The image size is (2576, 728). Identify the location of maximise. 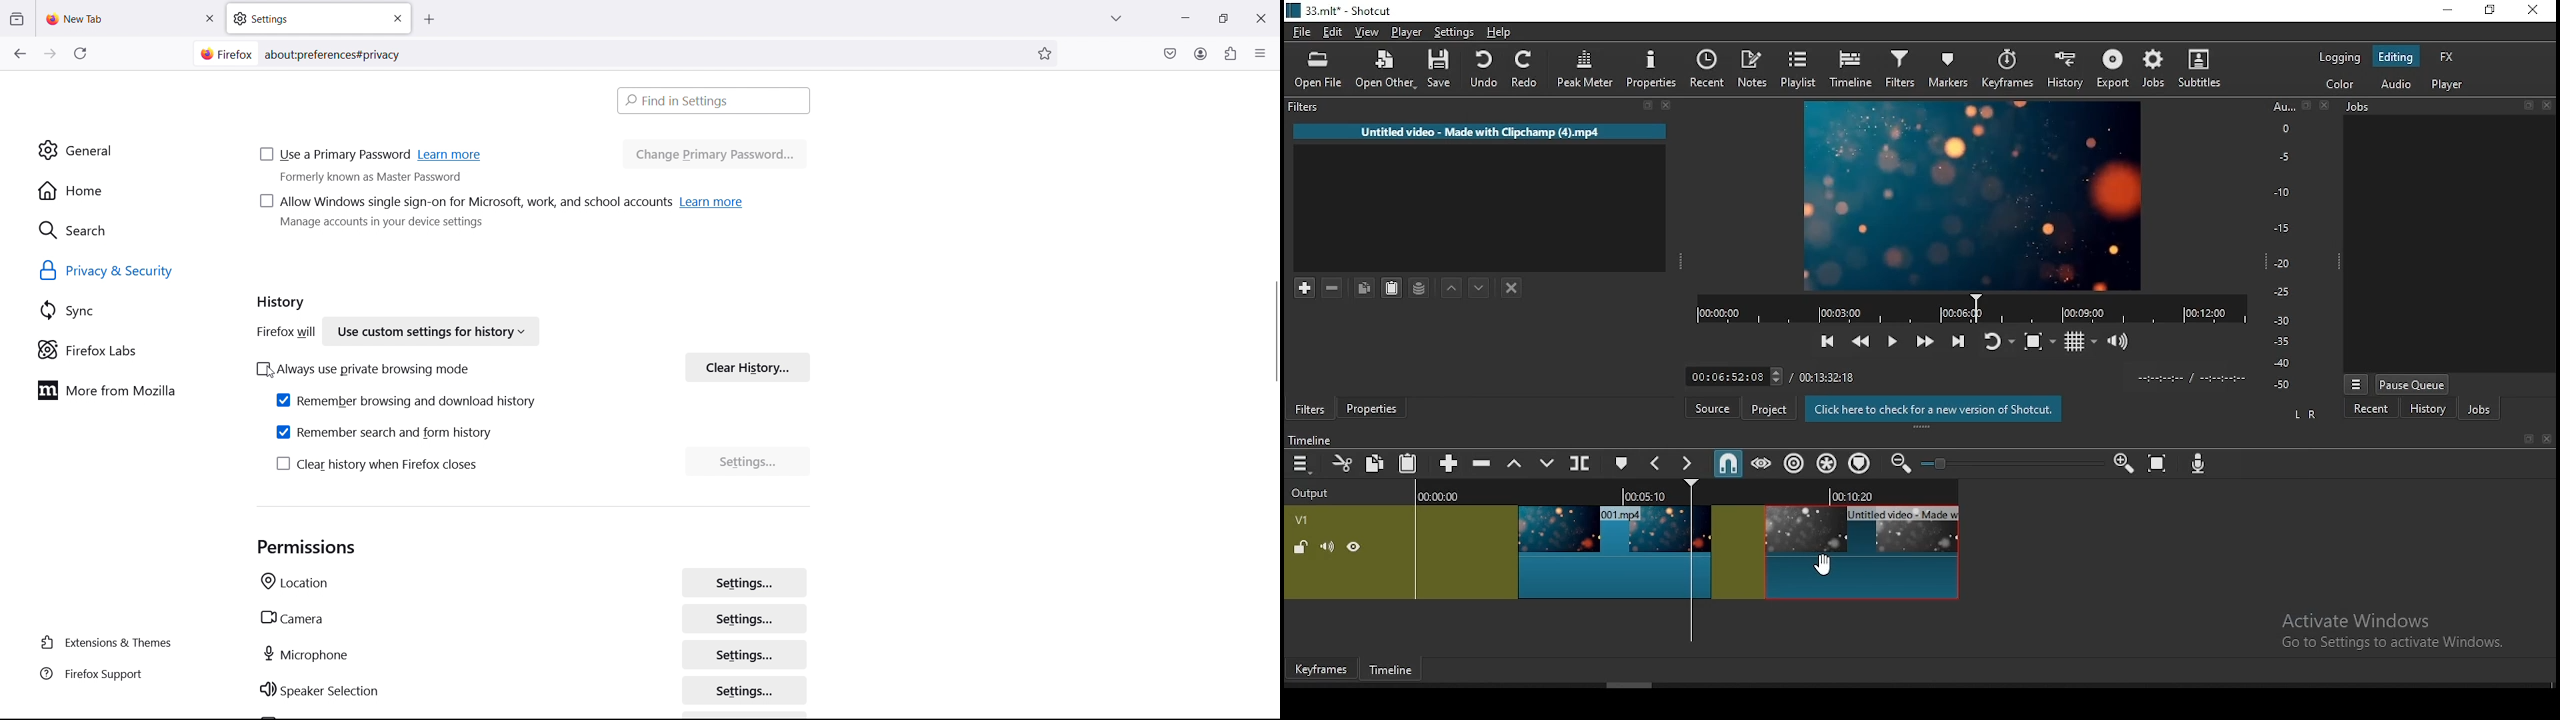
(2491, 11).